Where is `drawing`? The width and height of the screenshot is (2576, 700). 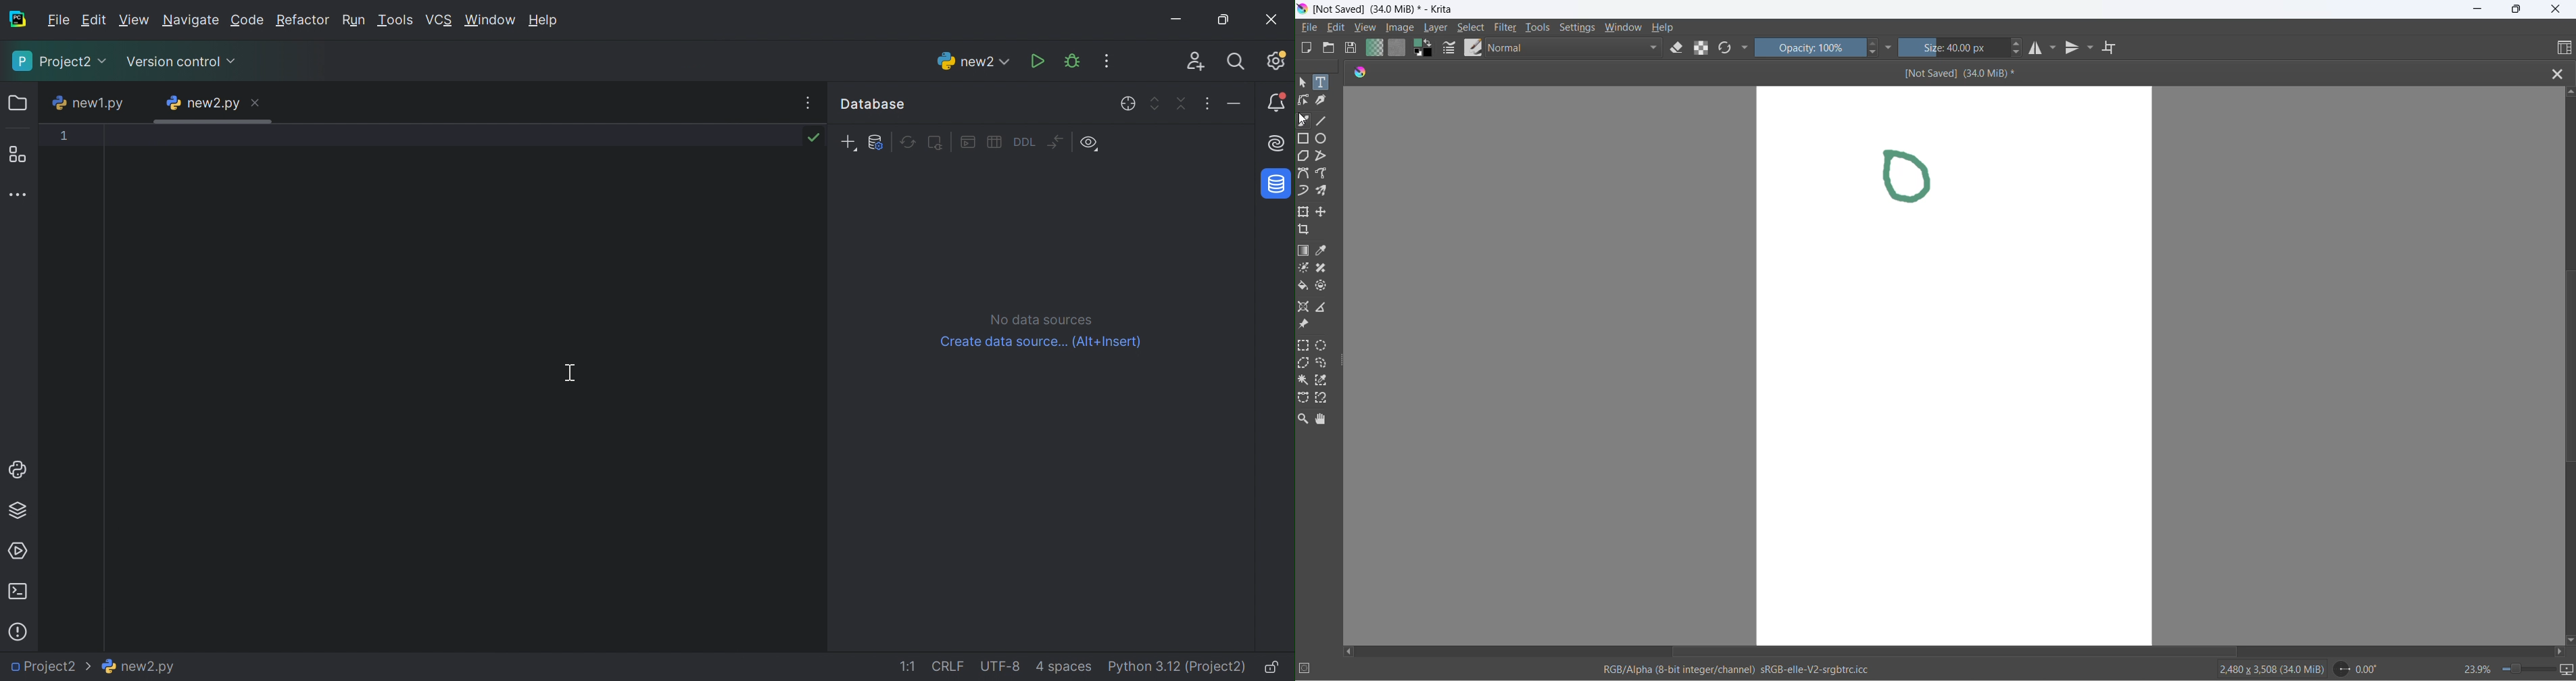 drawing is located at coordinates (1912, 171).